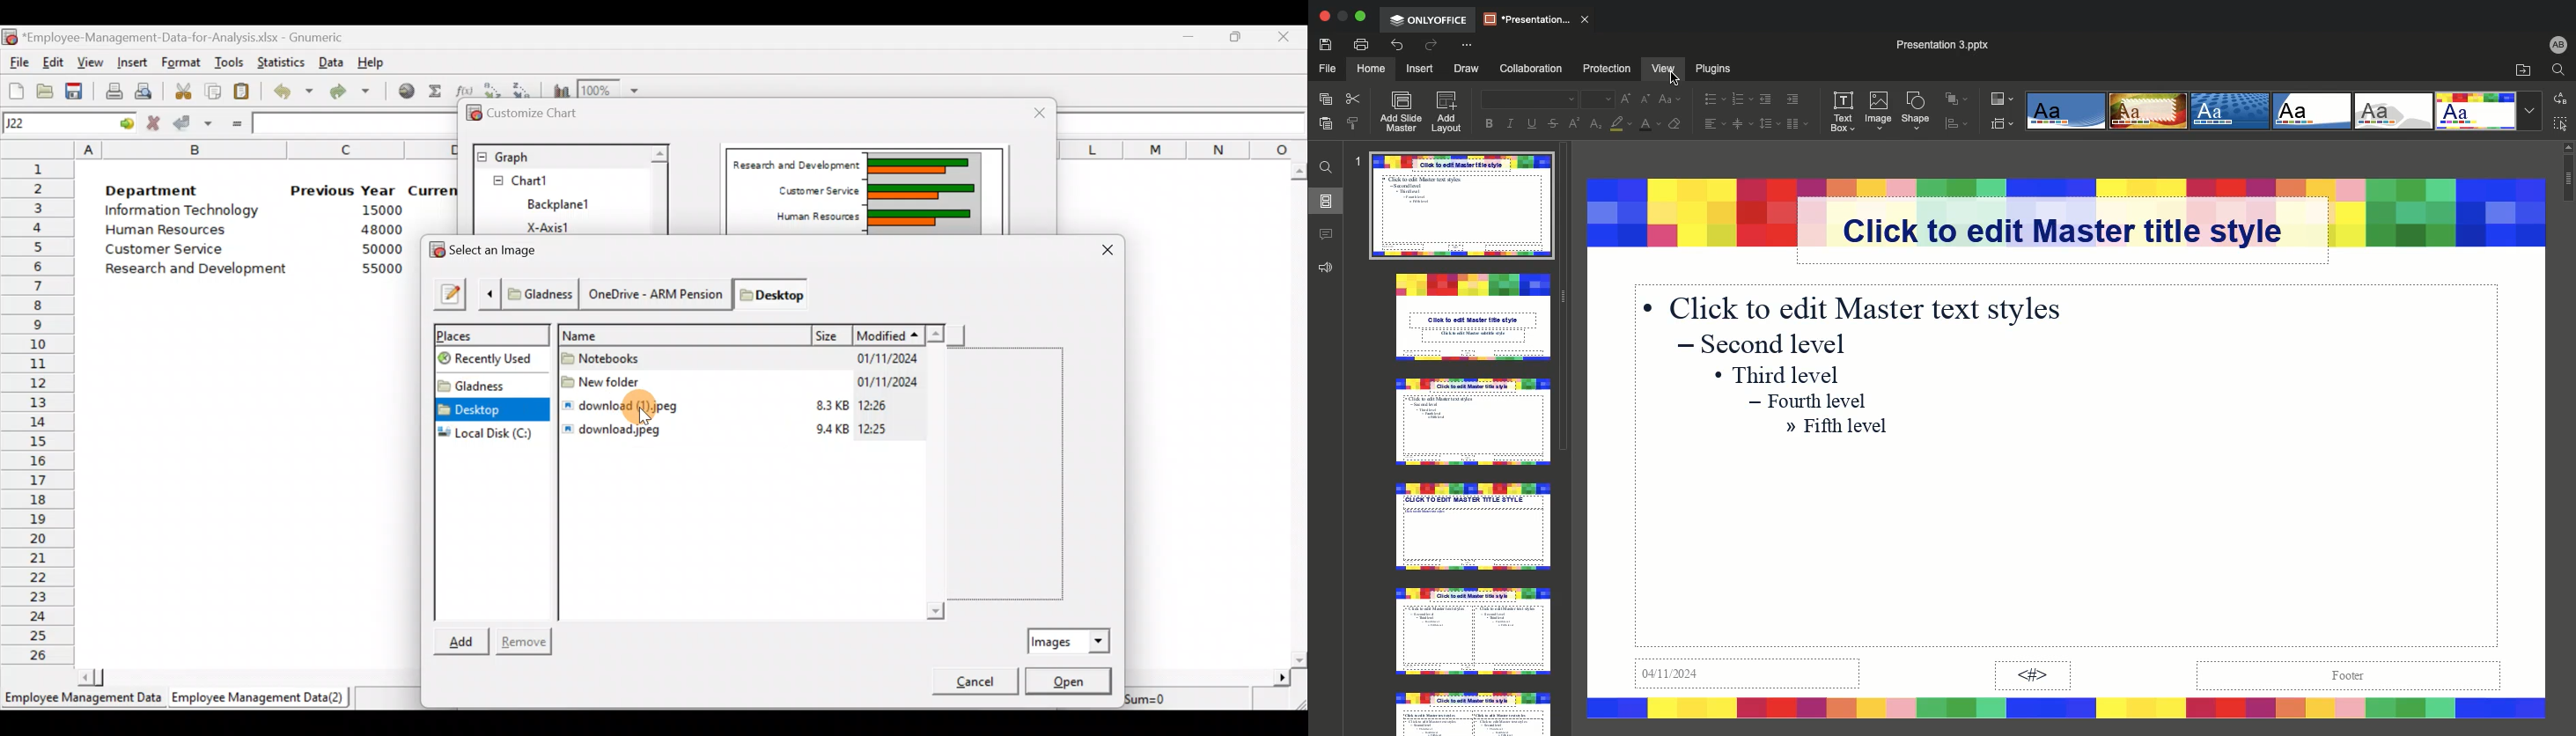 This screenshot has height=756, width=2576. Describe the element at coordinates (1532, 99) in the screenshot. I see `Font type` at that location.